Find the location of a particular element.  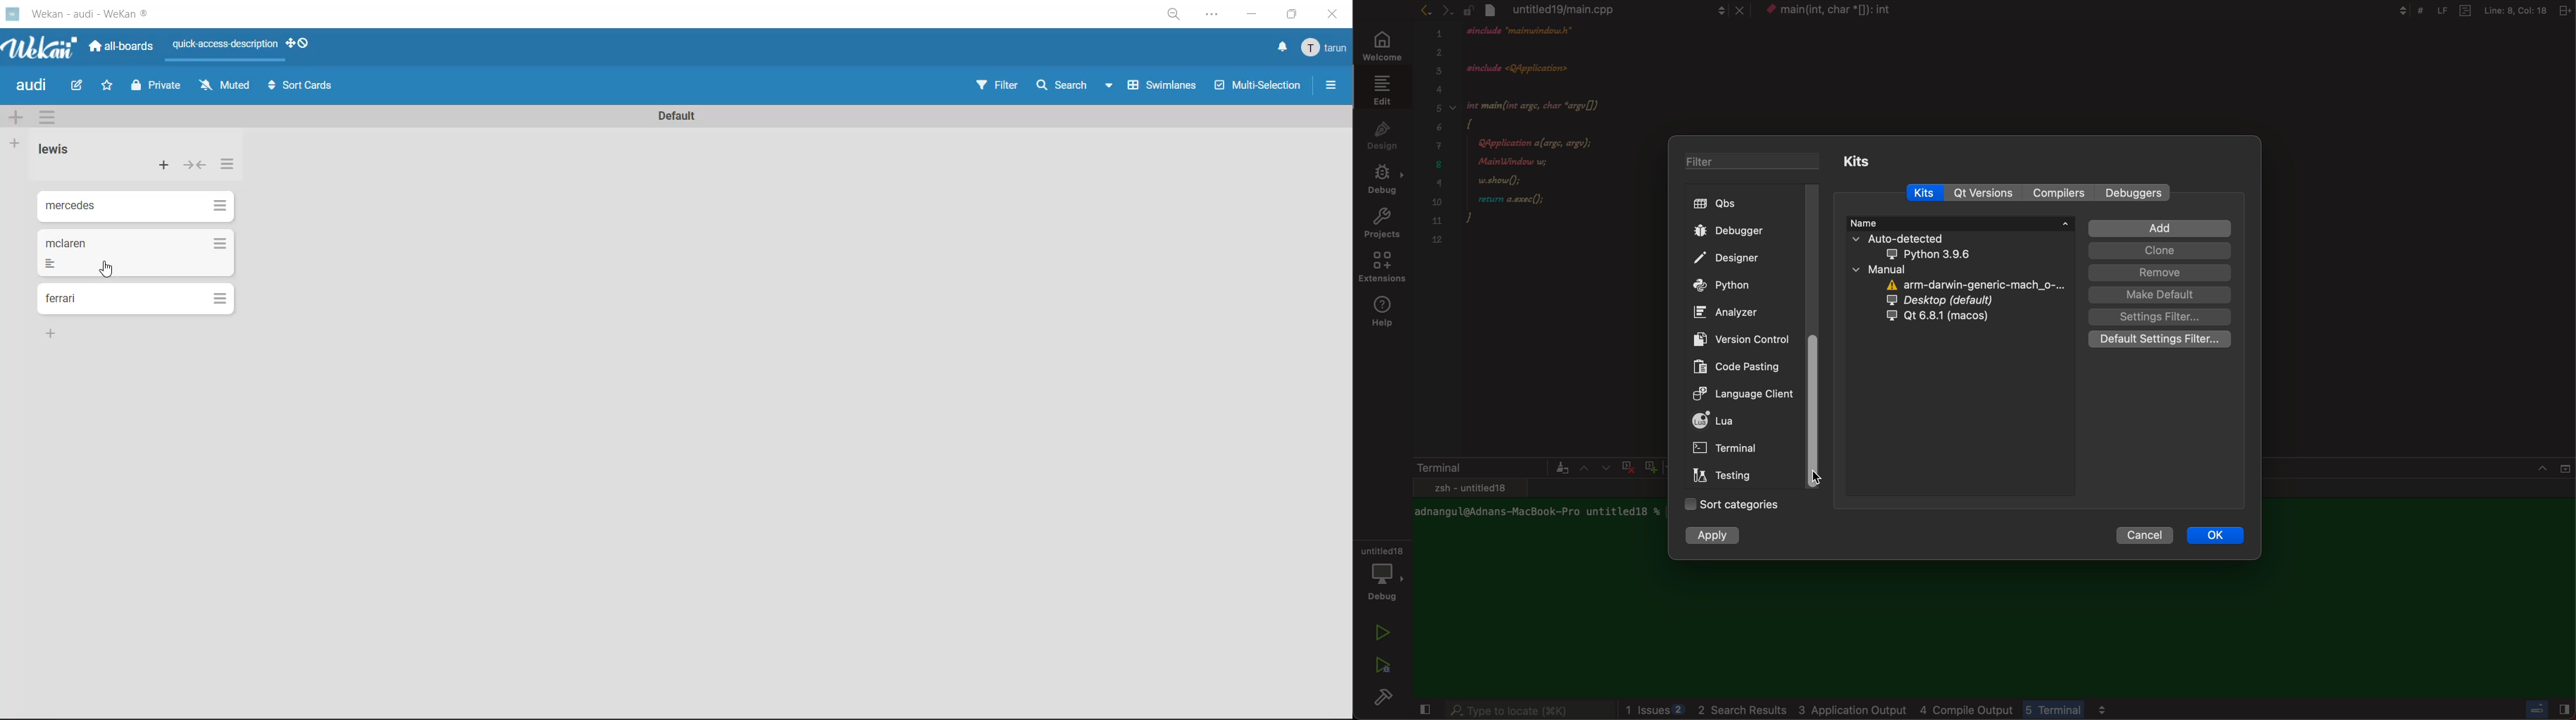

multiselection is located at coordinates (1255, 87).